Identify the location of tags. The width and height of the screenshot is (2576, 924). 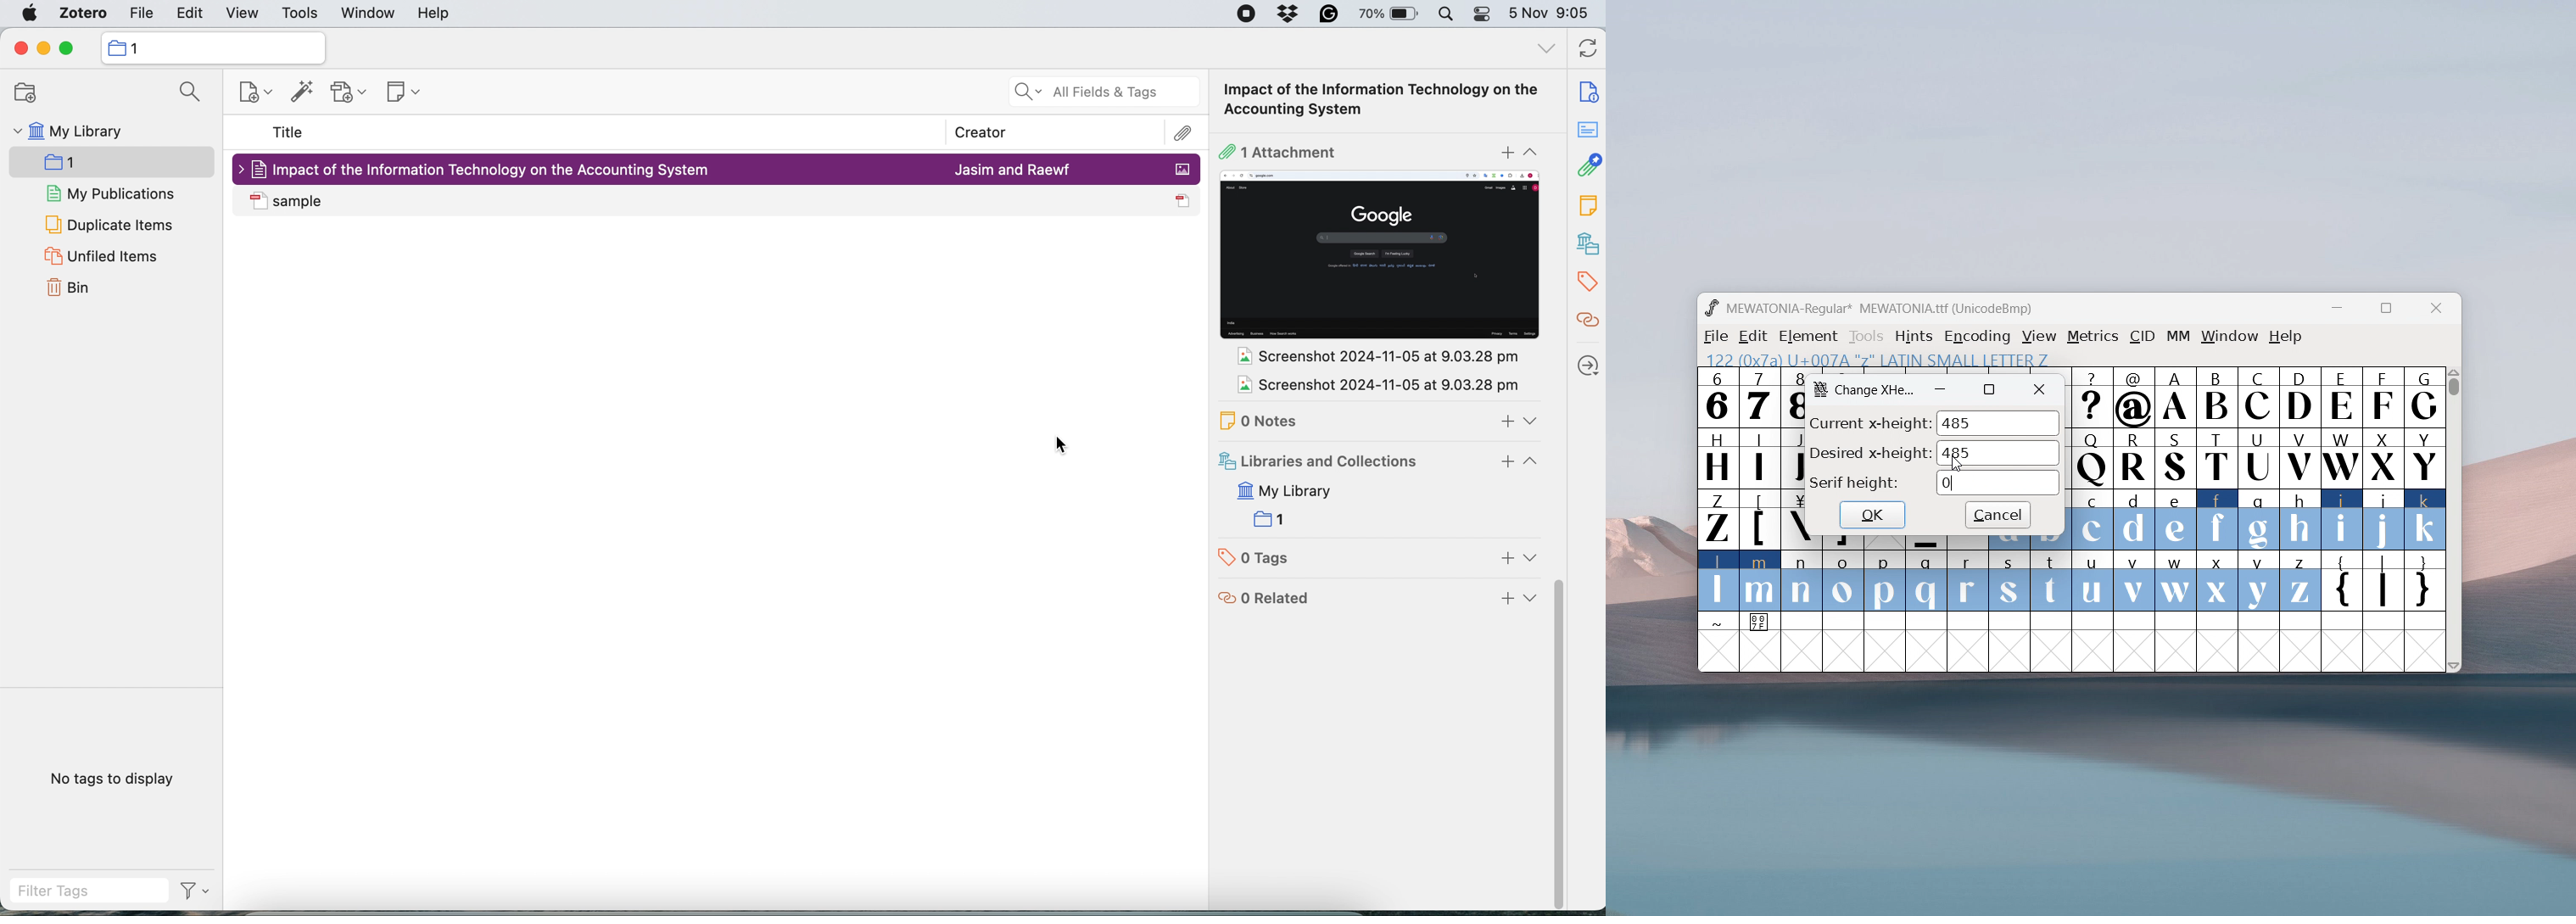
(1585, 280).